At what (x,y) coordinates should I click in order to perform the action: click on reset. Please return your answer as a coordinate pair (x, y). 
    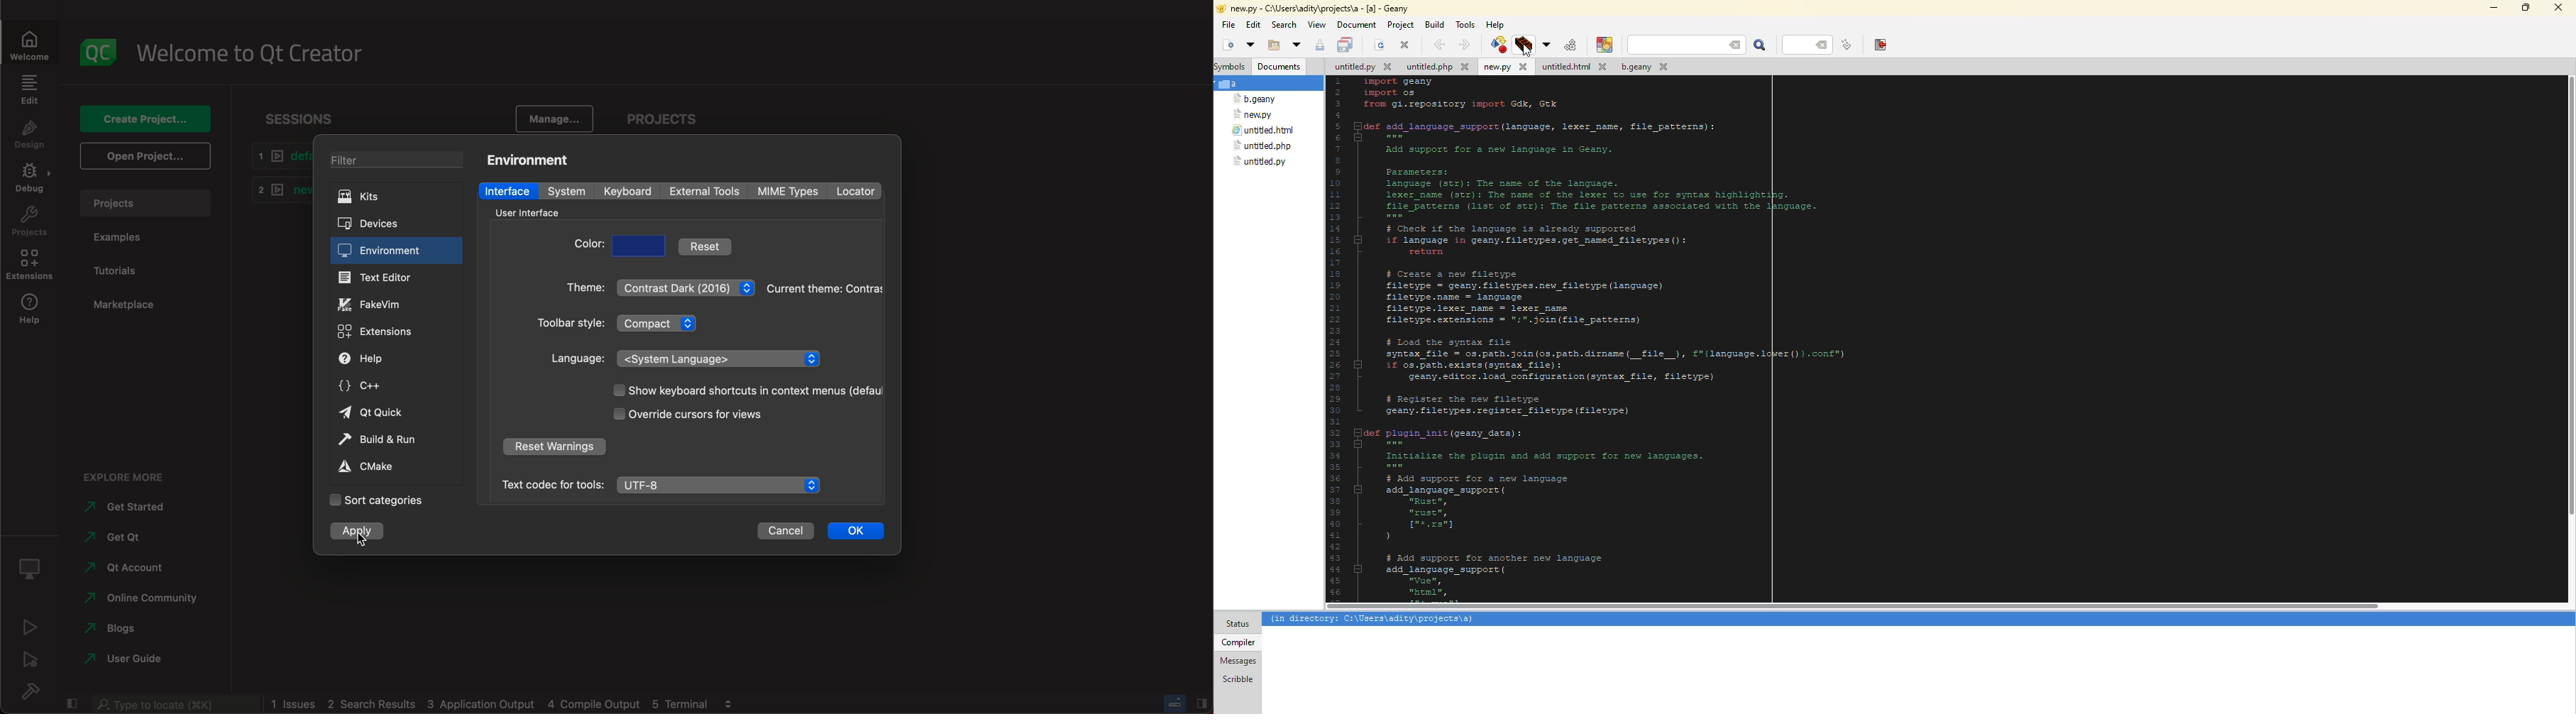
    Looking at the image, I should click on (705, 246).